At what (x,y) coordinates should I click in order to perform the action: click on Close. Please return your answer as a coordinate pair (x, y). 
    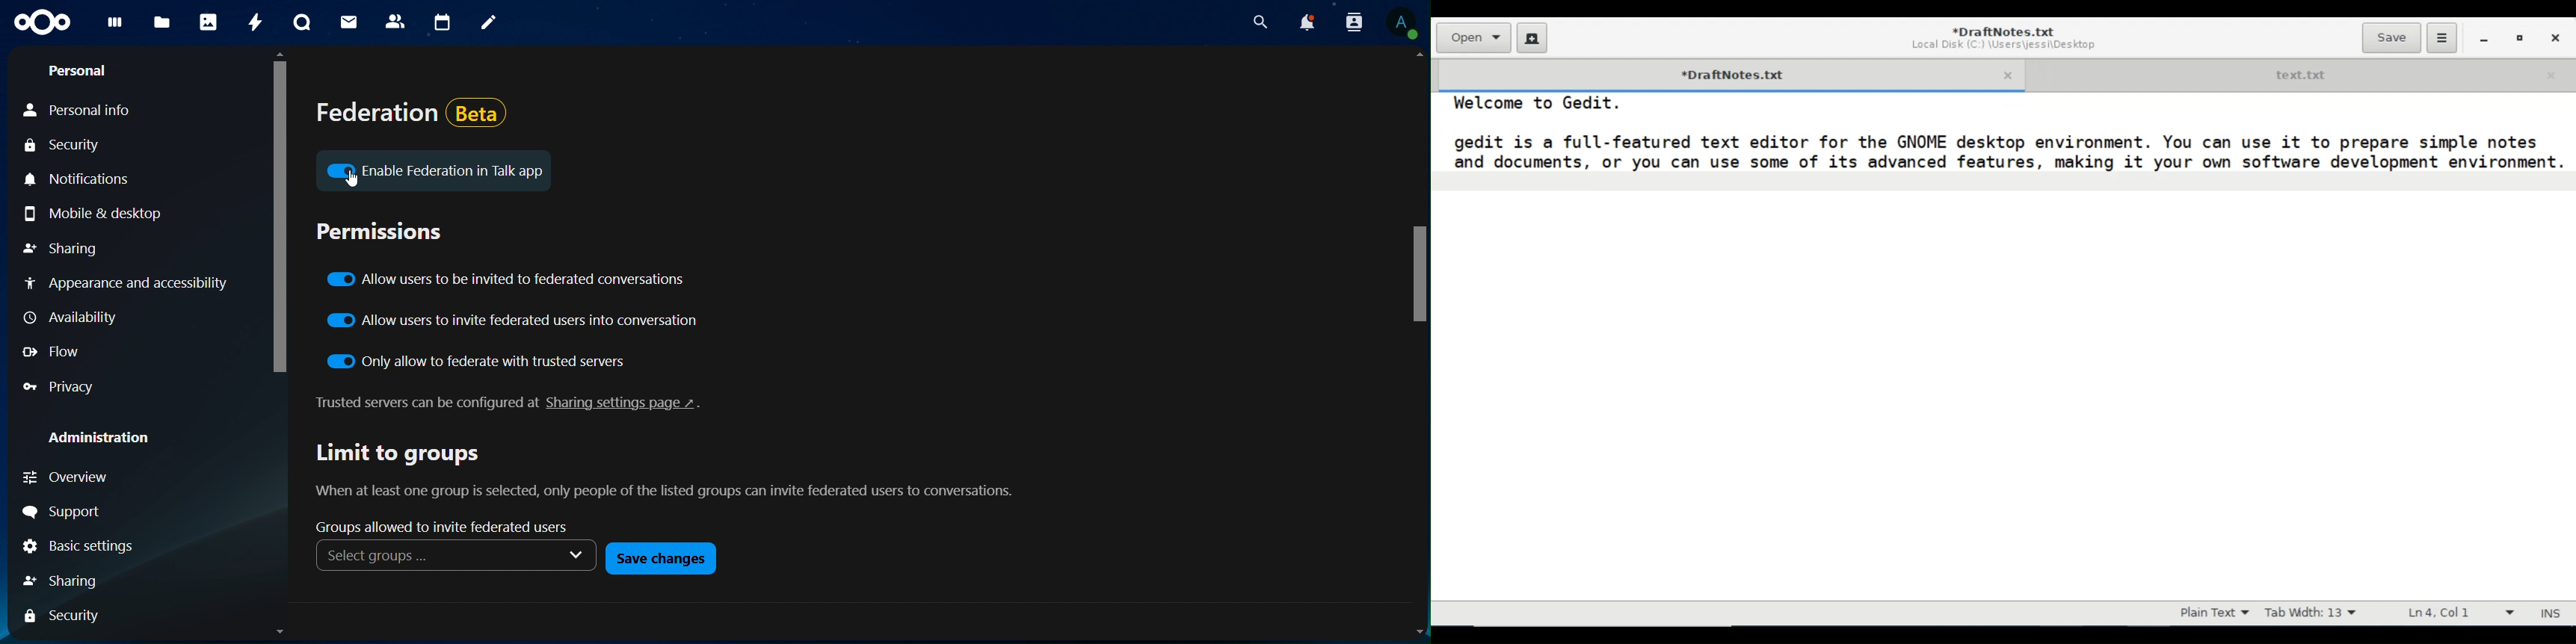
    Looking at the image, I should click on (2554, 36).